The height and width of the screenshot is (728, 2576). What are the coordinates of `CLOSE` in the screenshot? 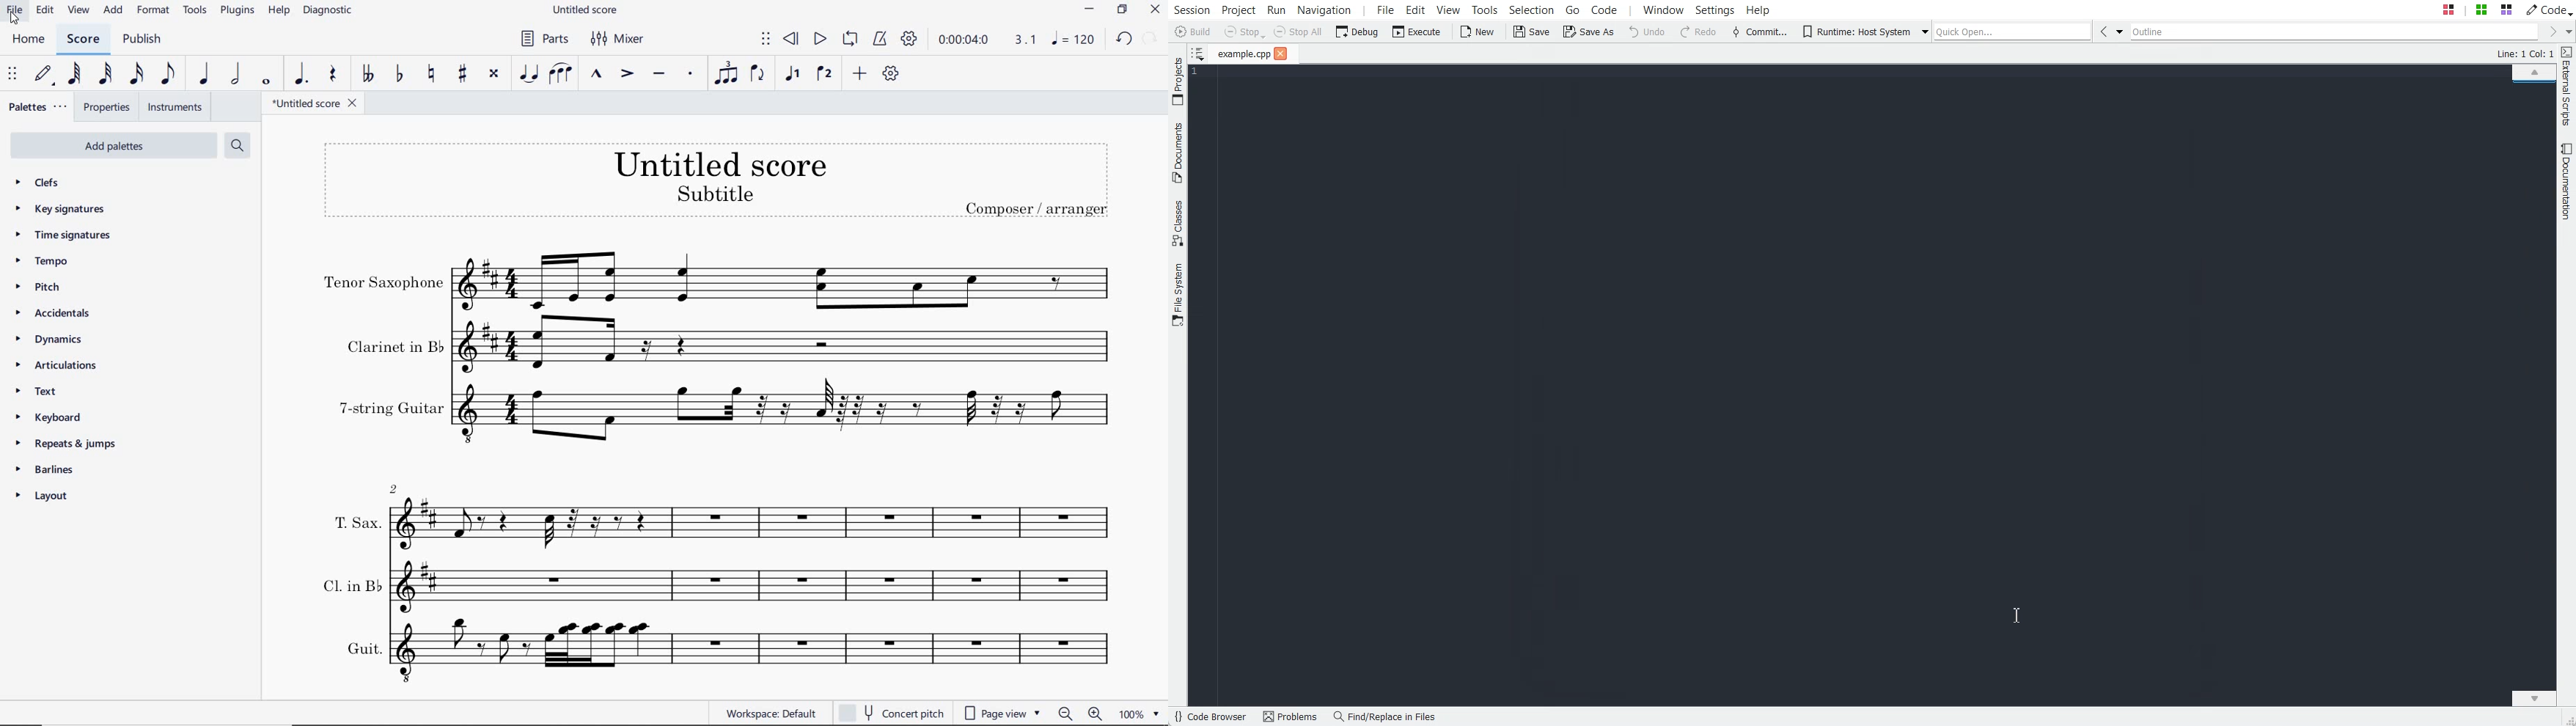 It's located at (1155, 9).